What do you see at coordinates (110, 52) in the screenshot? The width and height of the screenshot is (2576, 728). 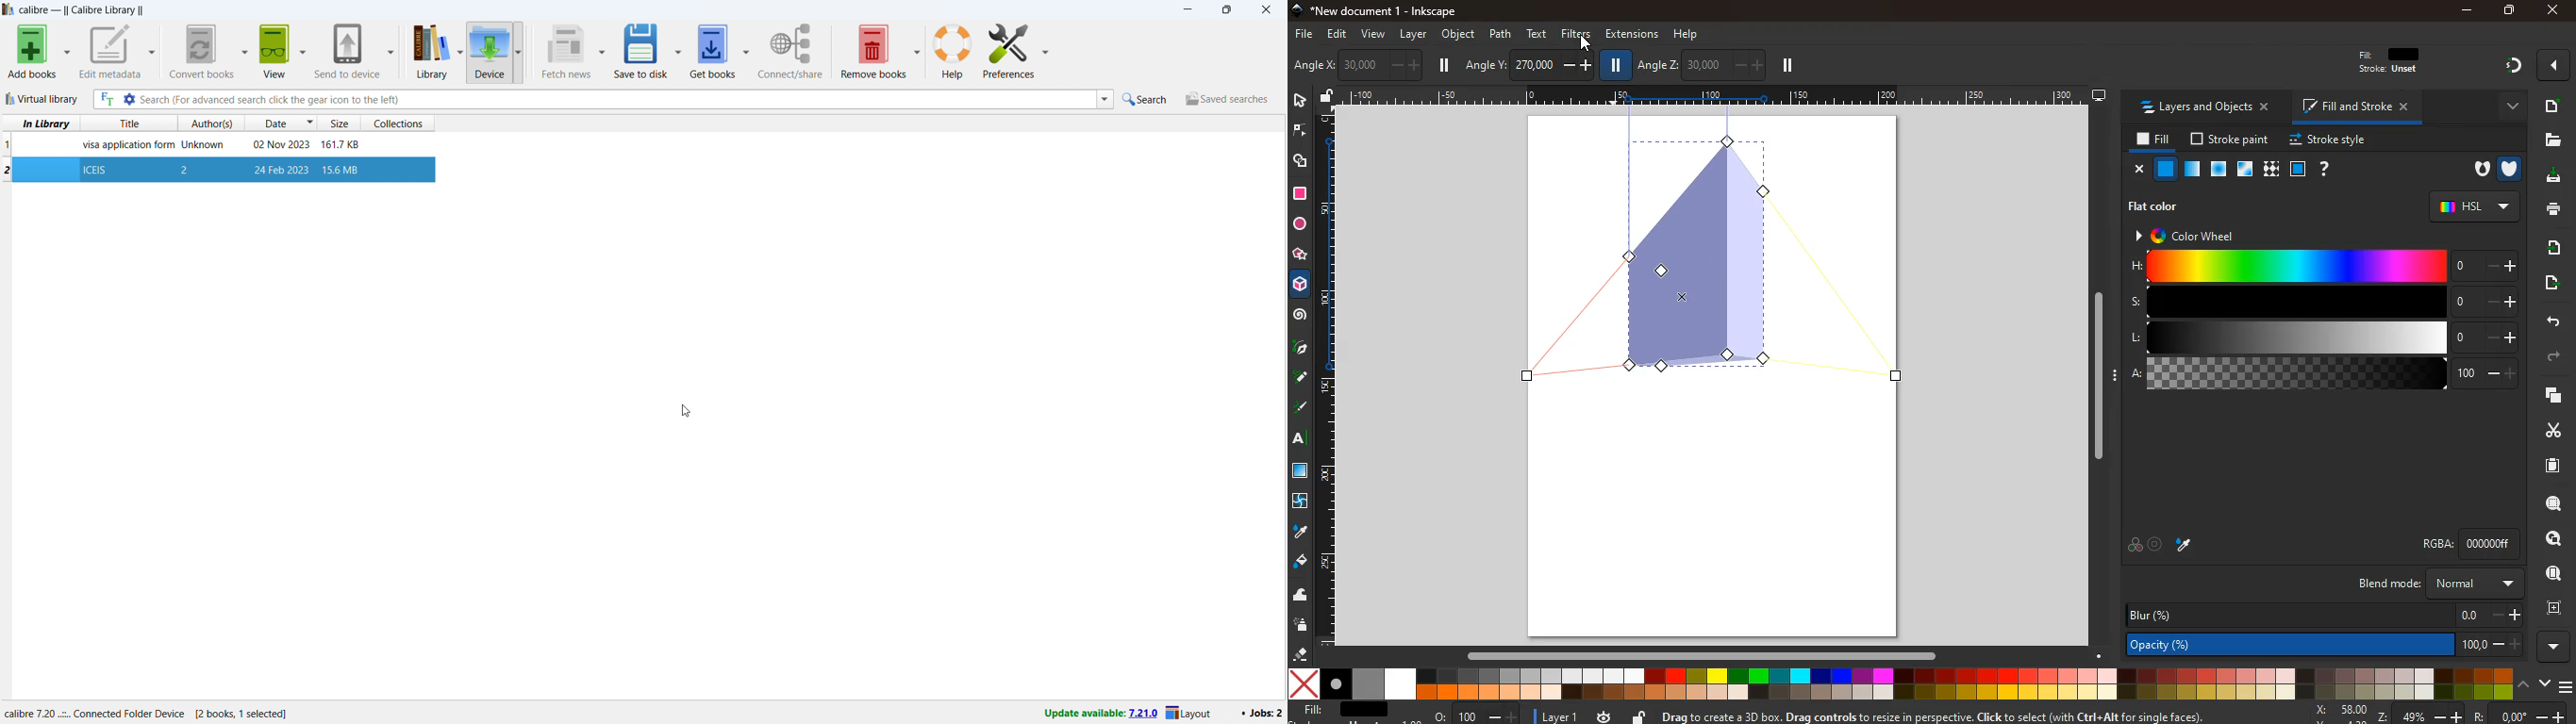 I see `edit metadata` at bounding box center [110, 52].